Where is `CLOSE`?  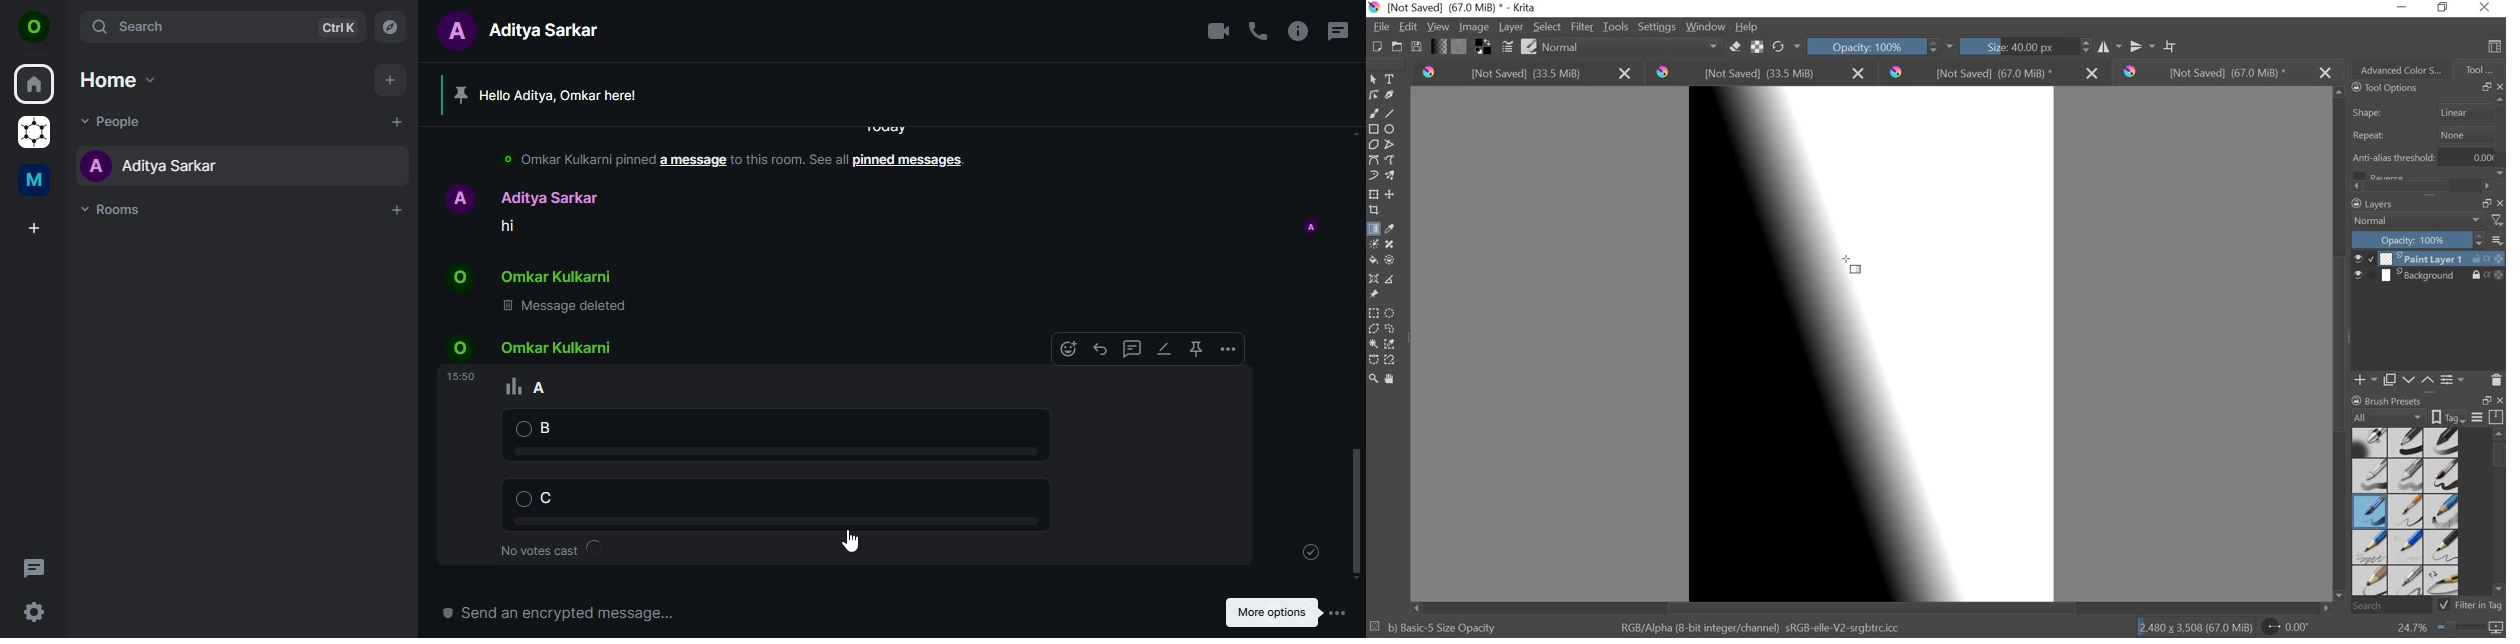
CLOSE is located at coordinates (2499, 87).